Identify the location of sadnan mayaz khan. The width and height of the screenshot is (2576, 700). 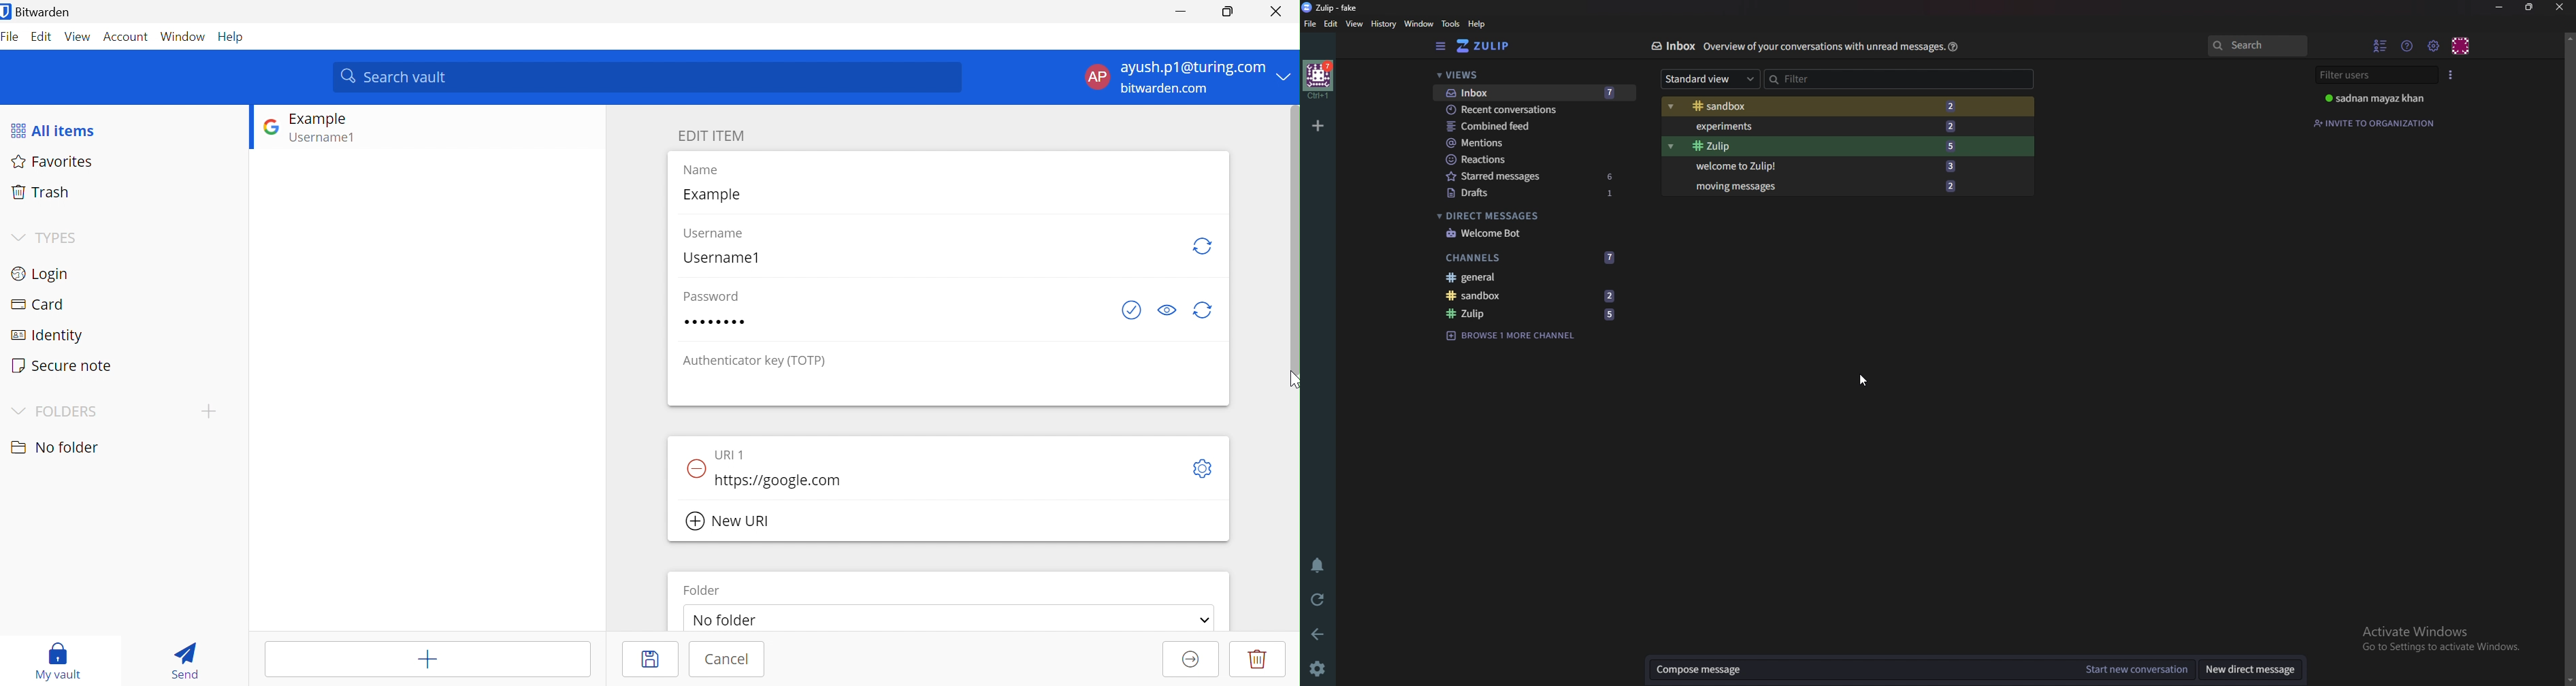
(2381, 97).